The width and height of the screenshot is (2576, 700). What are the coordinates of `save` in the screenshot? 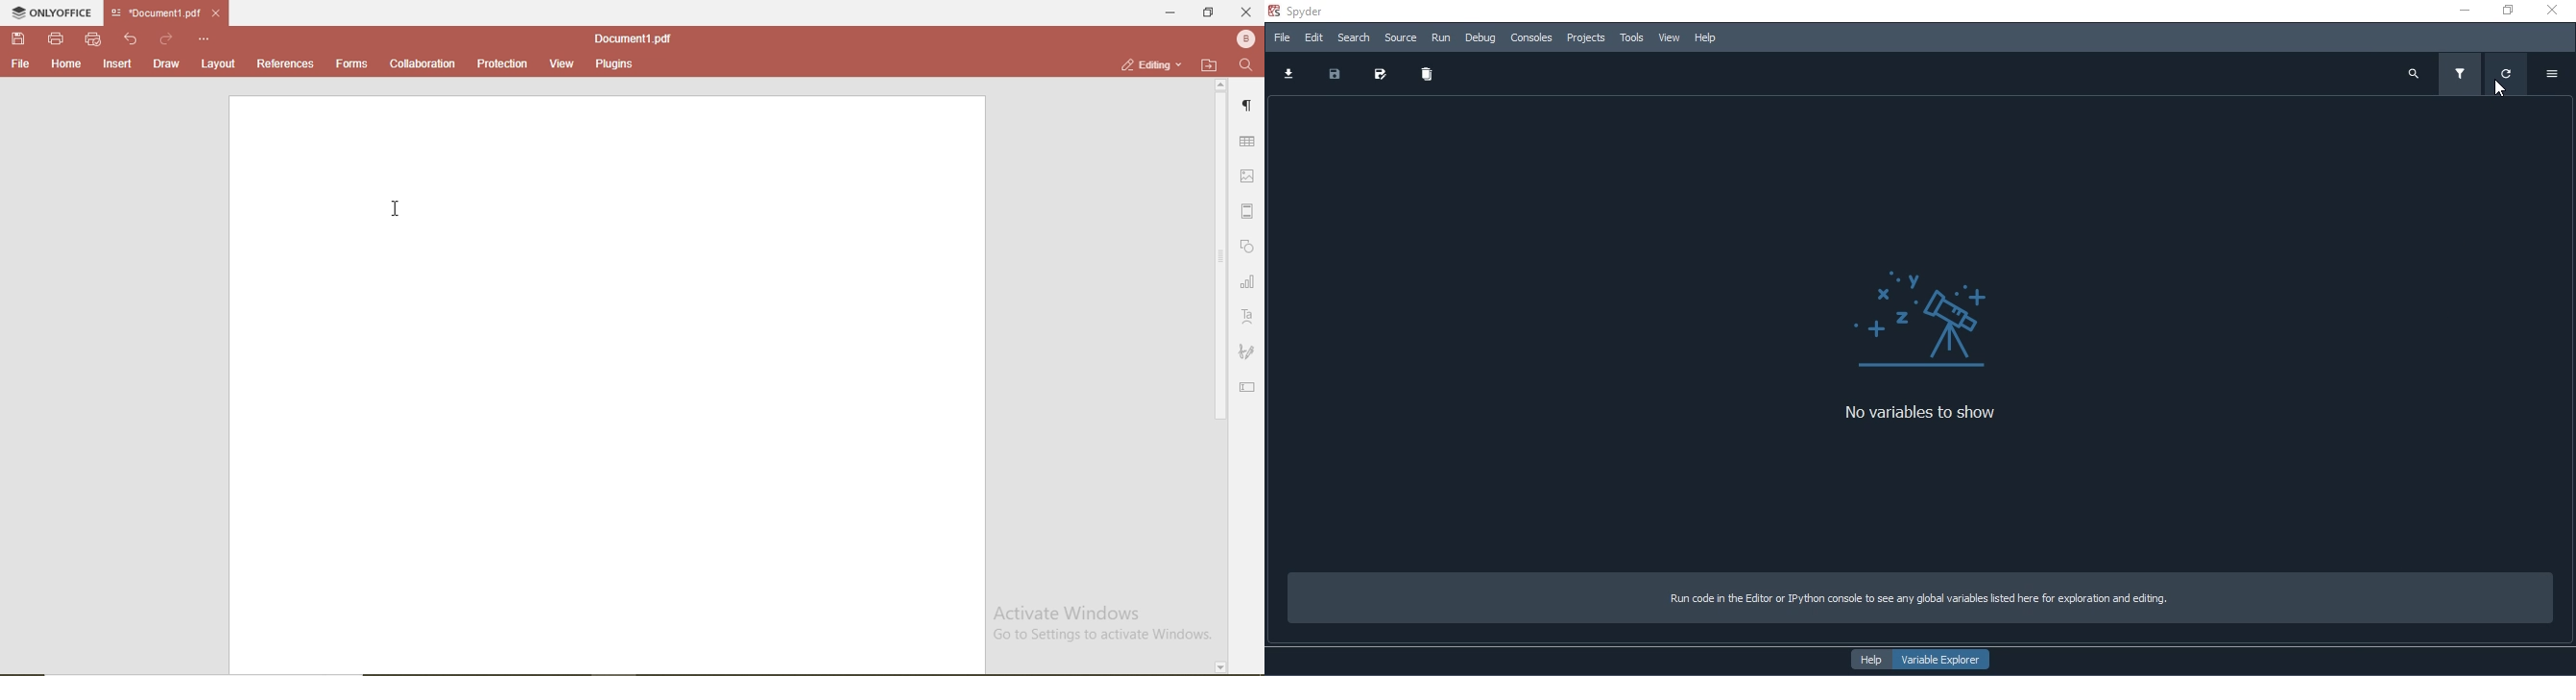 It's located at (19, 39).